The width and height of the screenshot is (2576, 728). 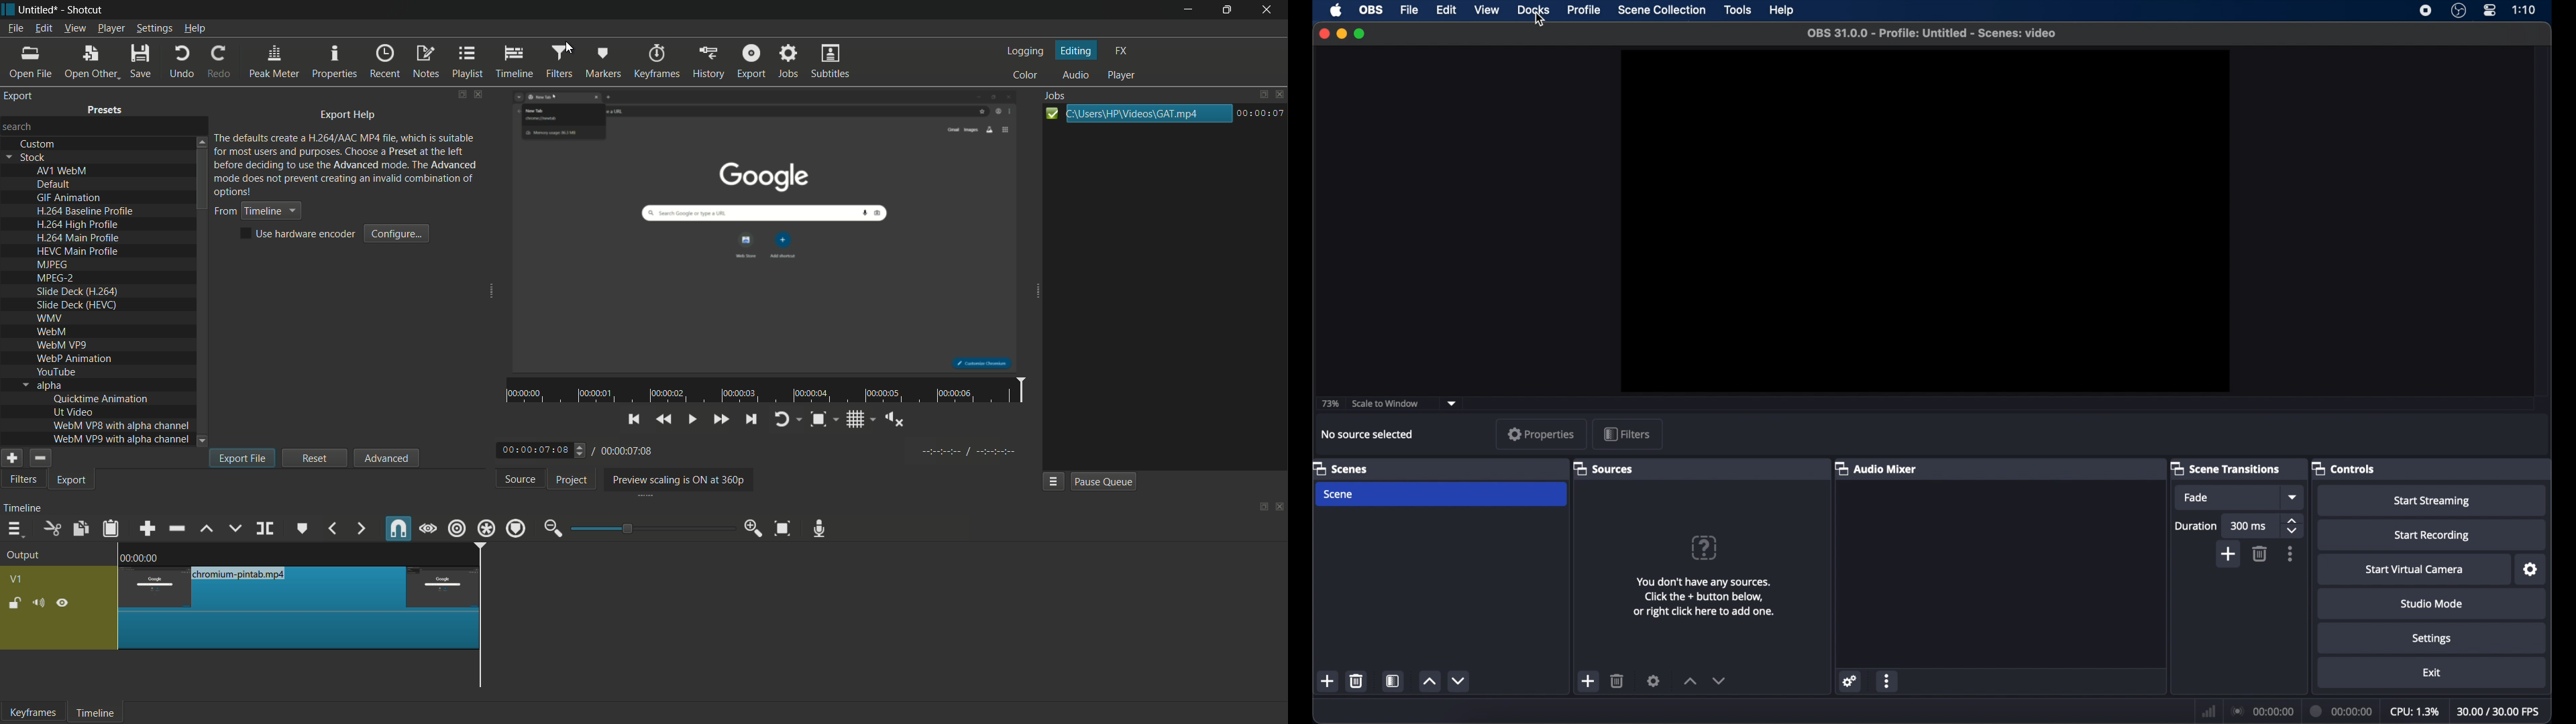 What do you see at coordinates (1719, 680) in the screenshot?
I see `decrement` at bounding box center [1719, 680].